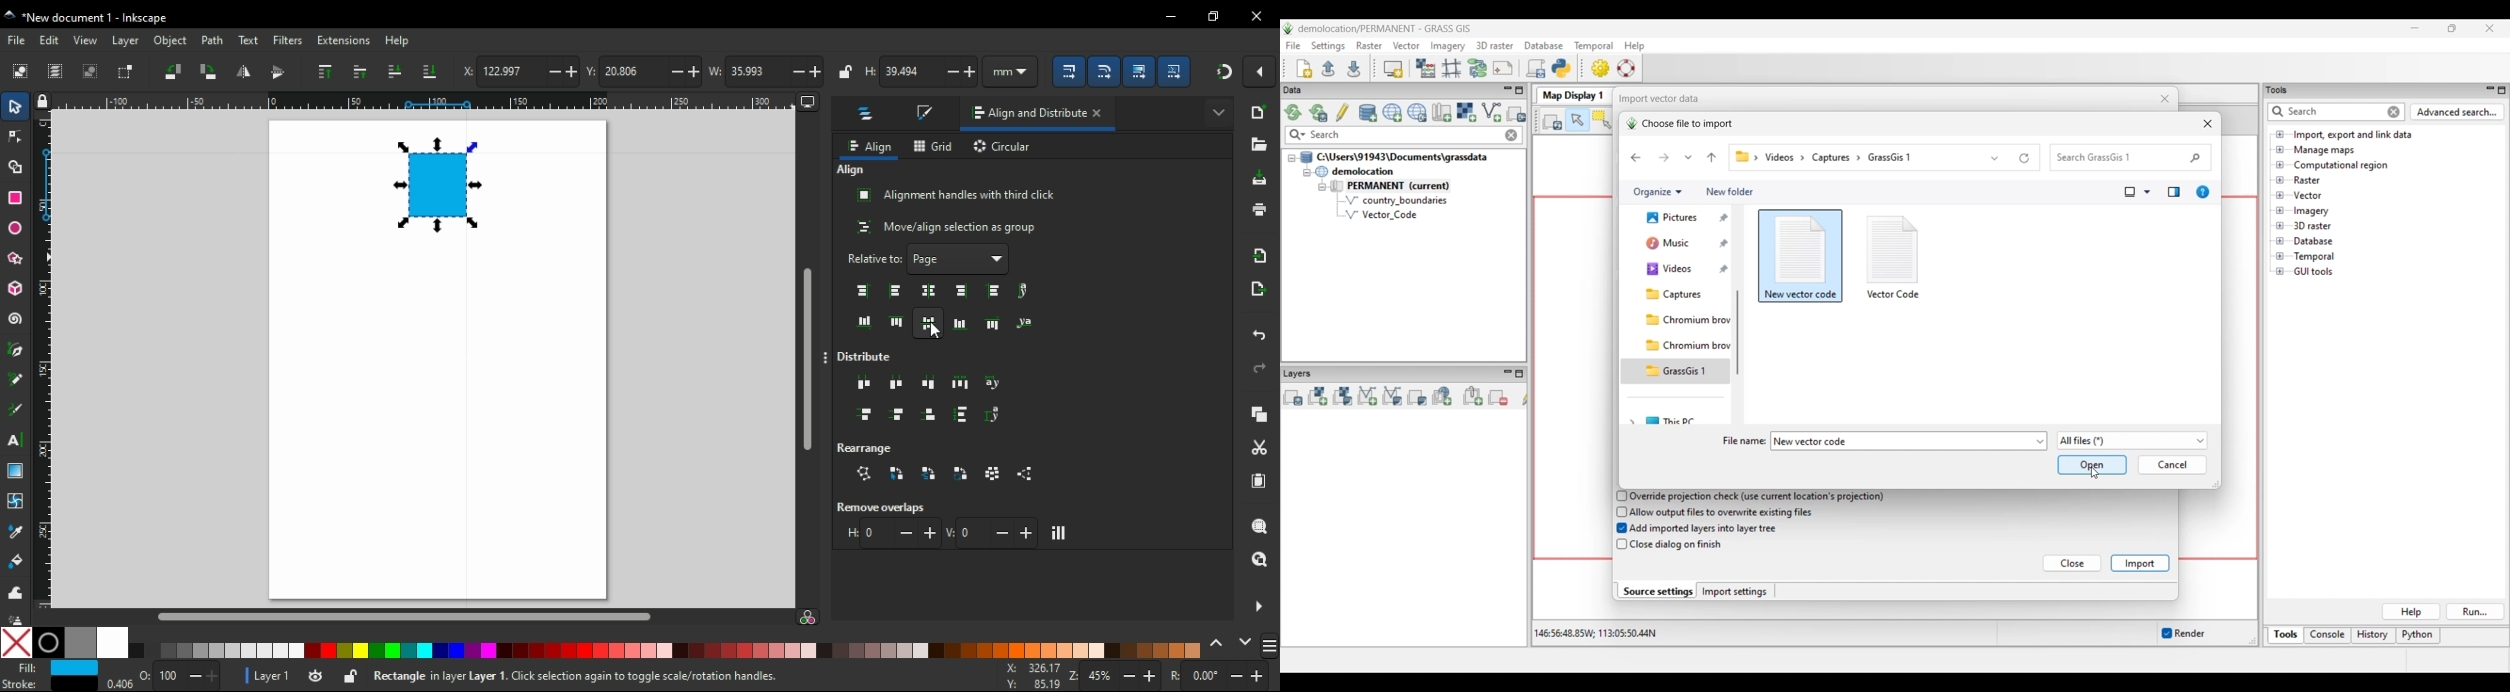  Describe the element at coordinates (423, 616) in the screenshot. I see `scroll bar` at that location.